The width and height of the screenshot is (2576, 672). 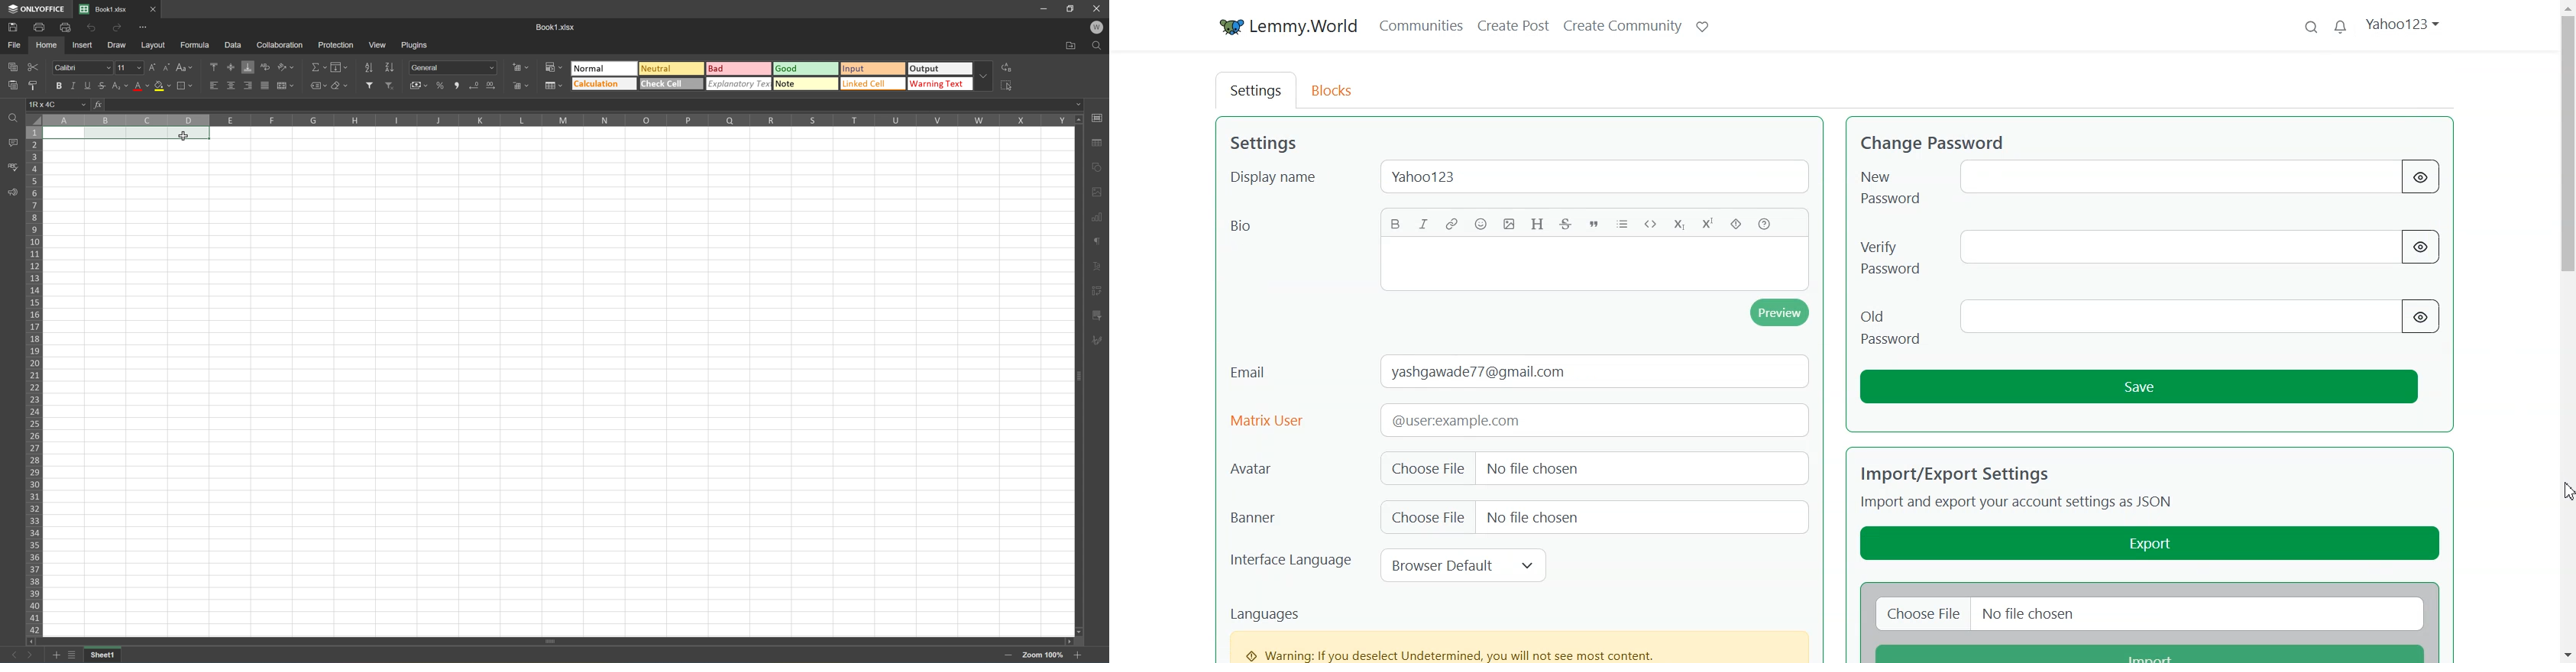 What do you see at coordinates (1099, 117) in the screenshot?
I see `Slide settings` at bounding box center [1099, 117].